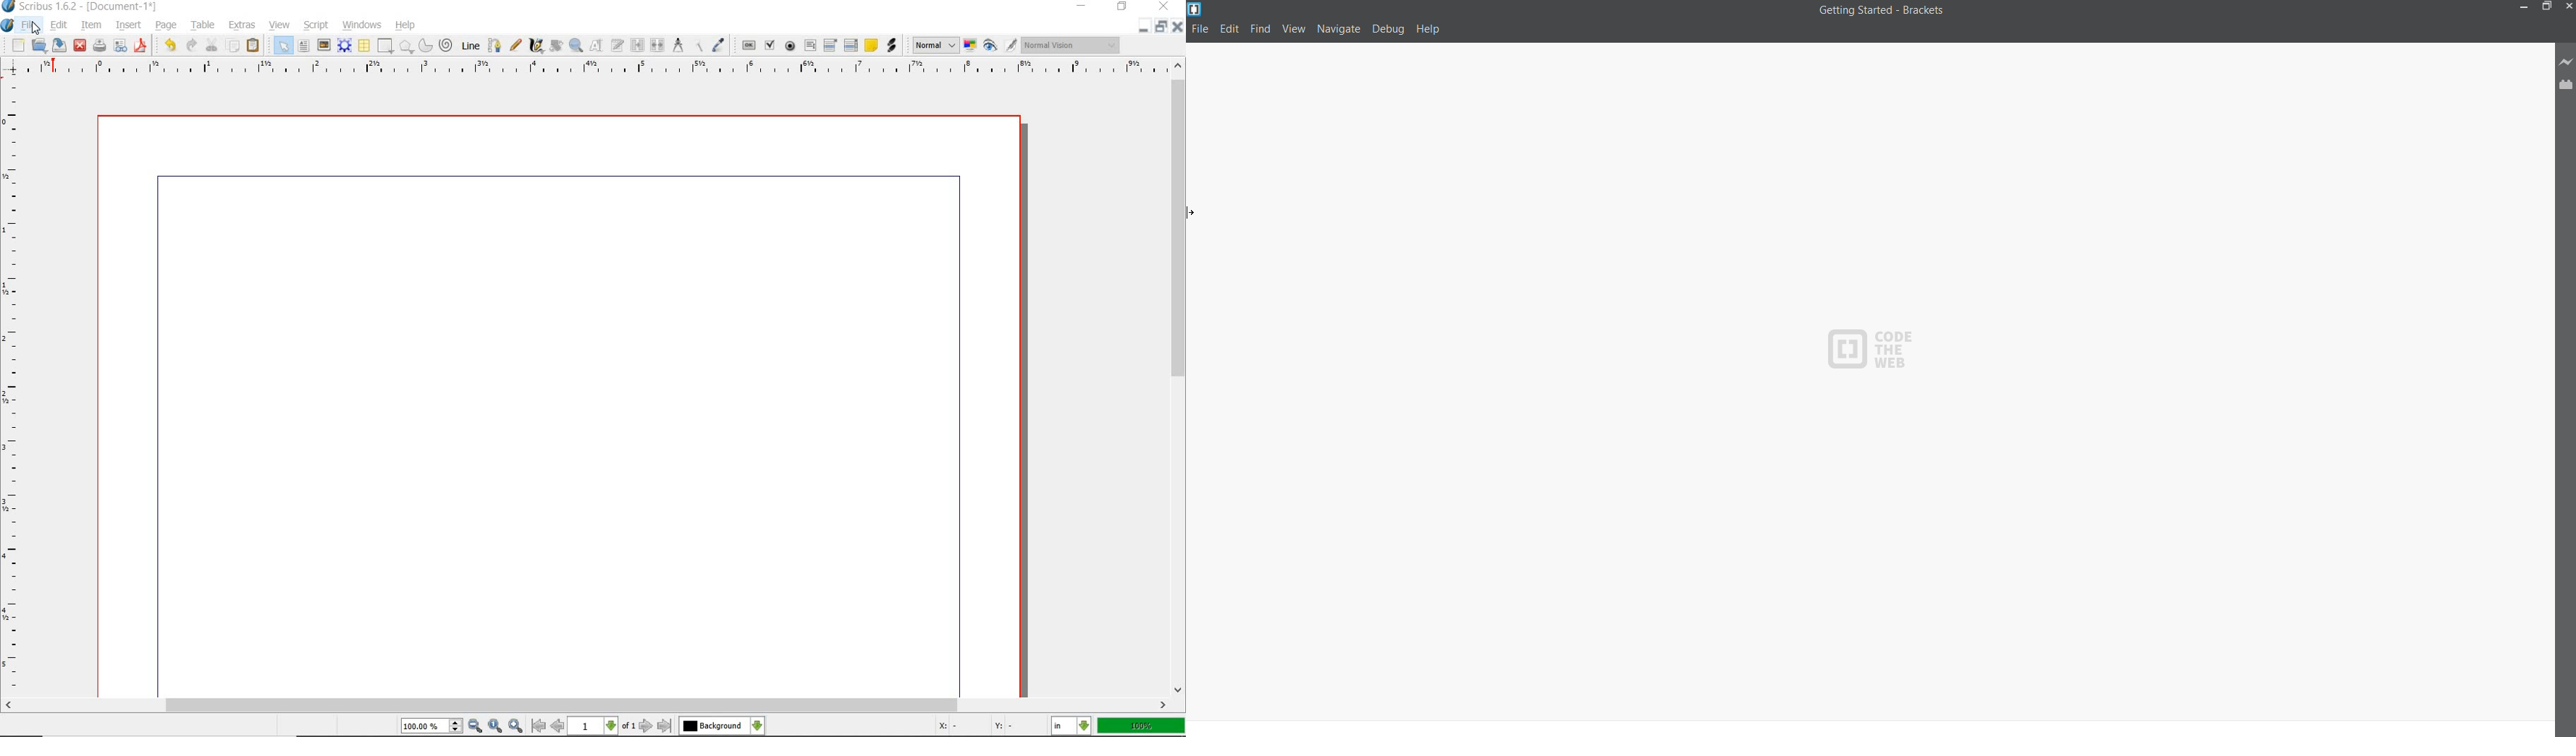 Image resolution: width=2576 pixels, height=756 pixels. I want to click on scrollbar, so click(1178, 378).